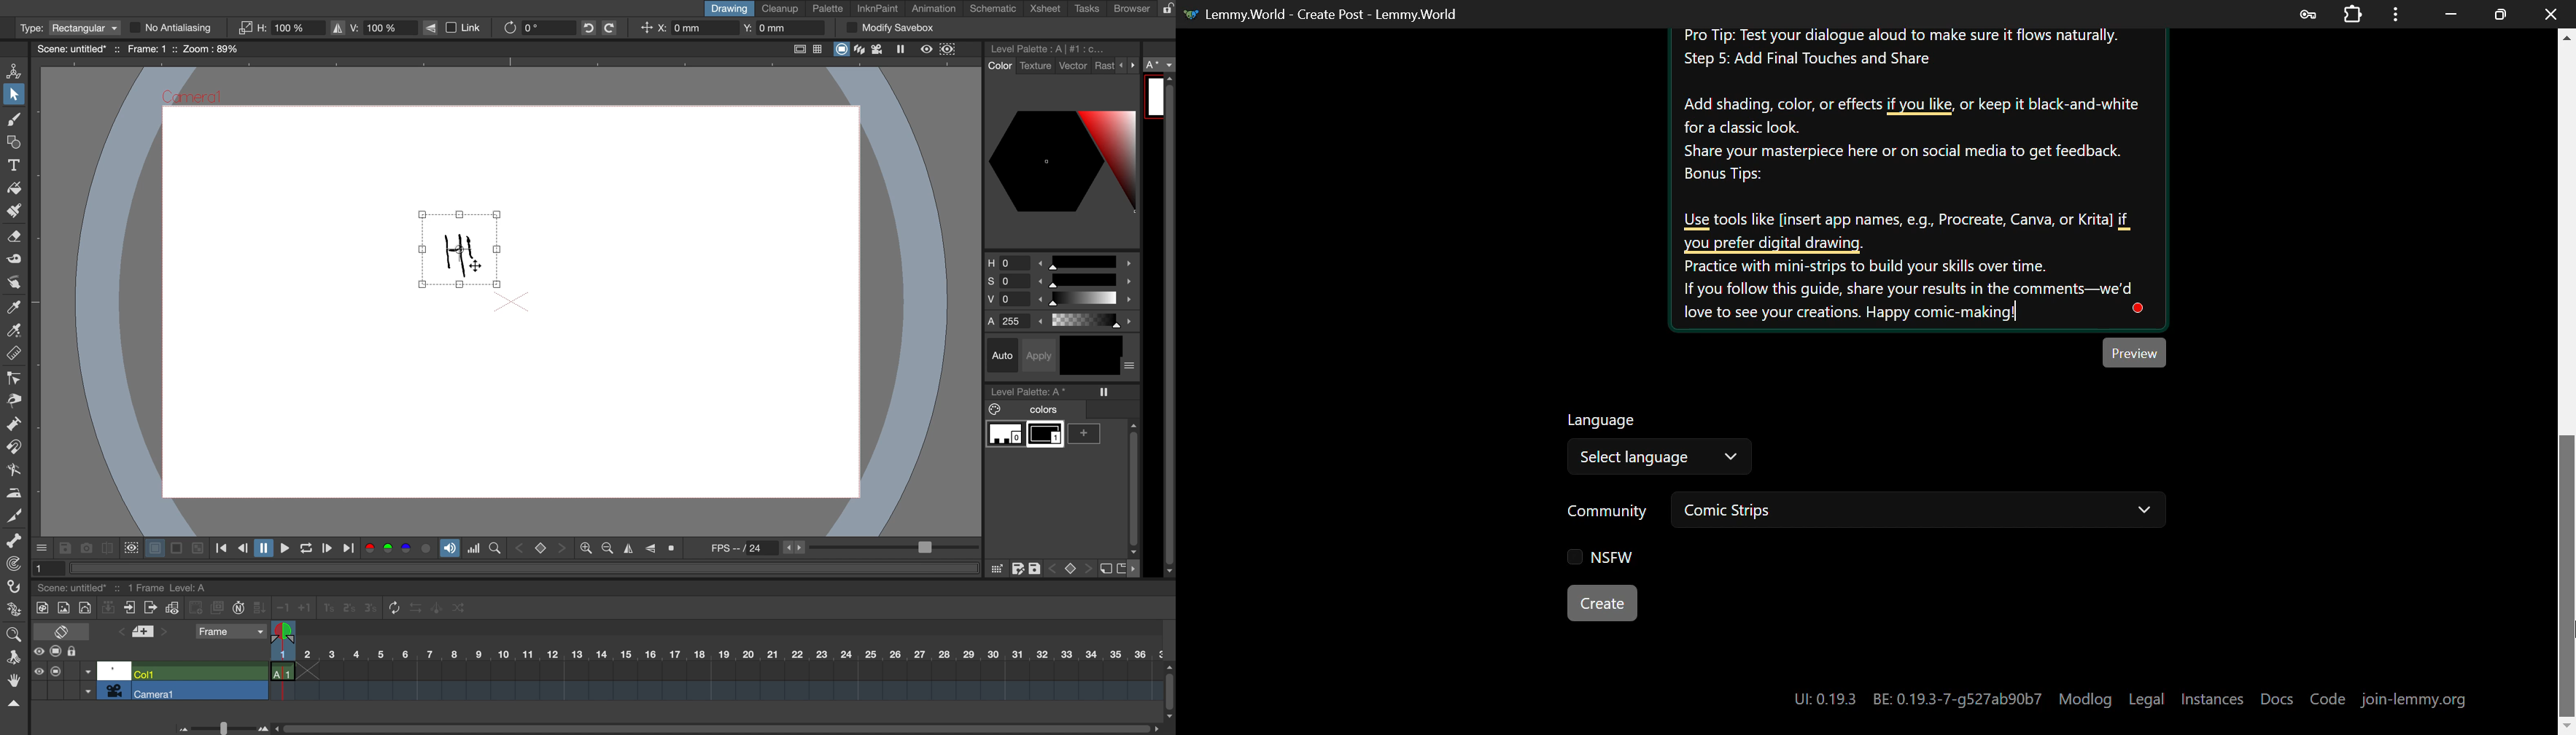 The width and height of the screenshot is (2576, 756). I want to click on join-lemmy.org, so click(2415, 699).